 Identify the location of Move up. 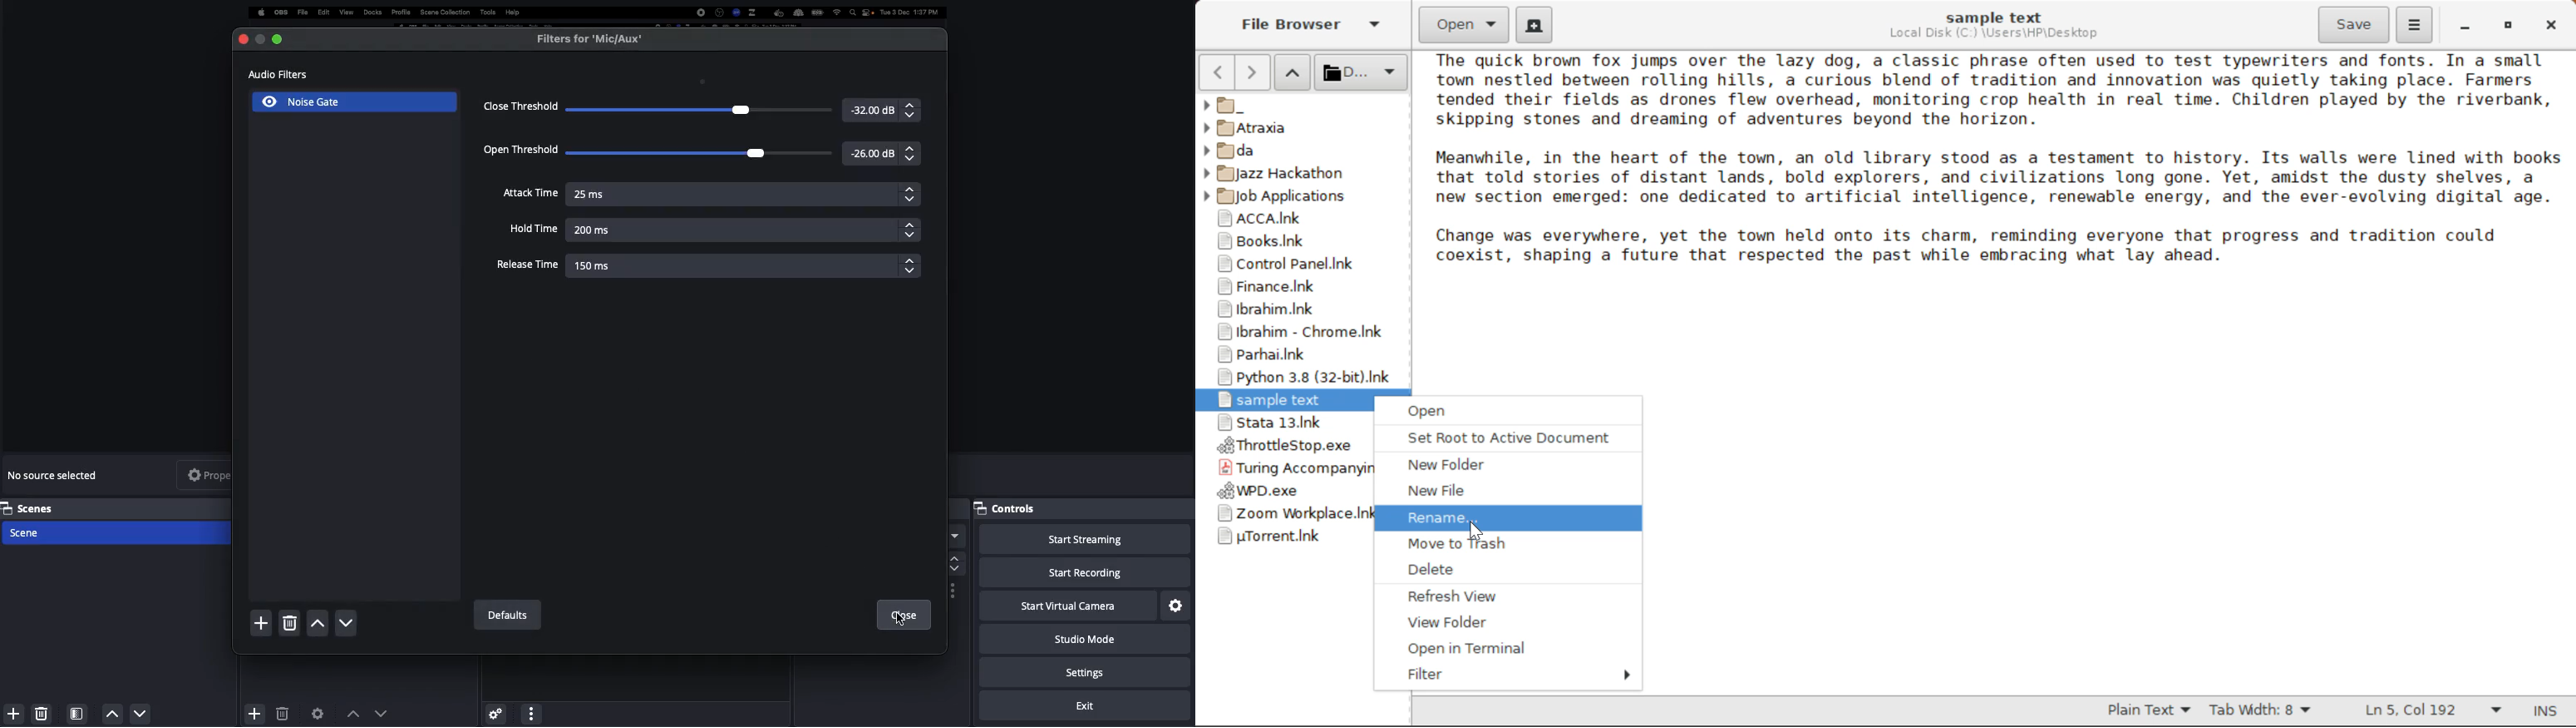
(353, 713).